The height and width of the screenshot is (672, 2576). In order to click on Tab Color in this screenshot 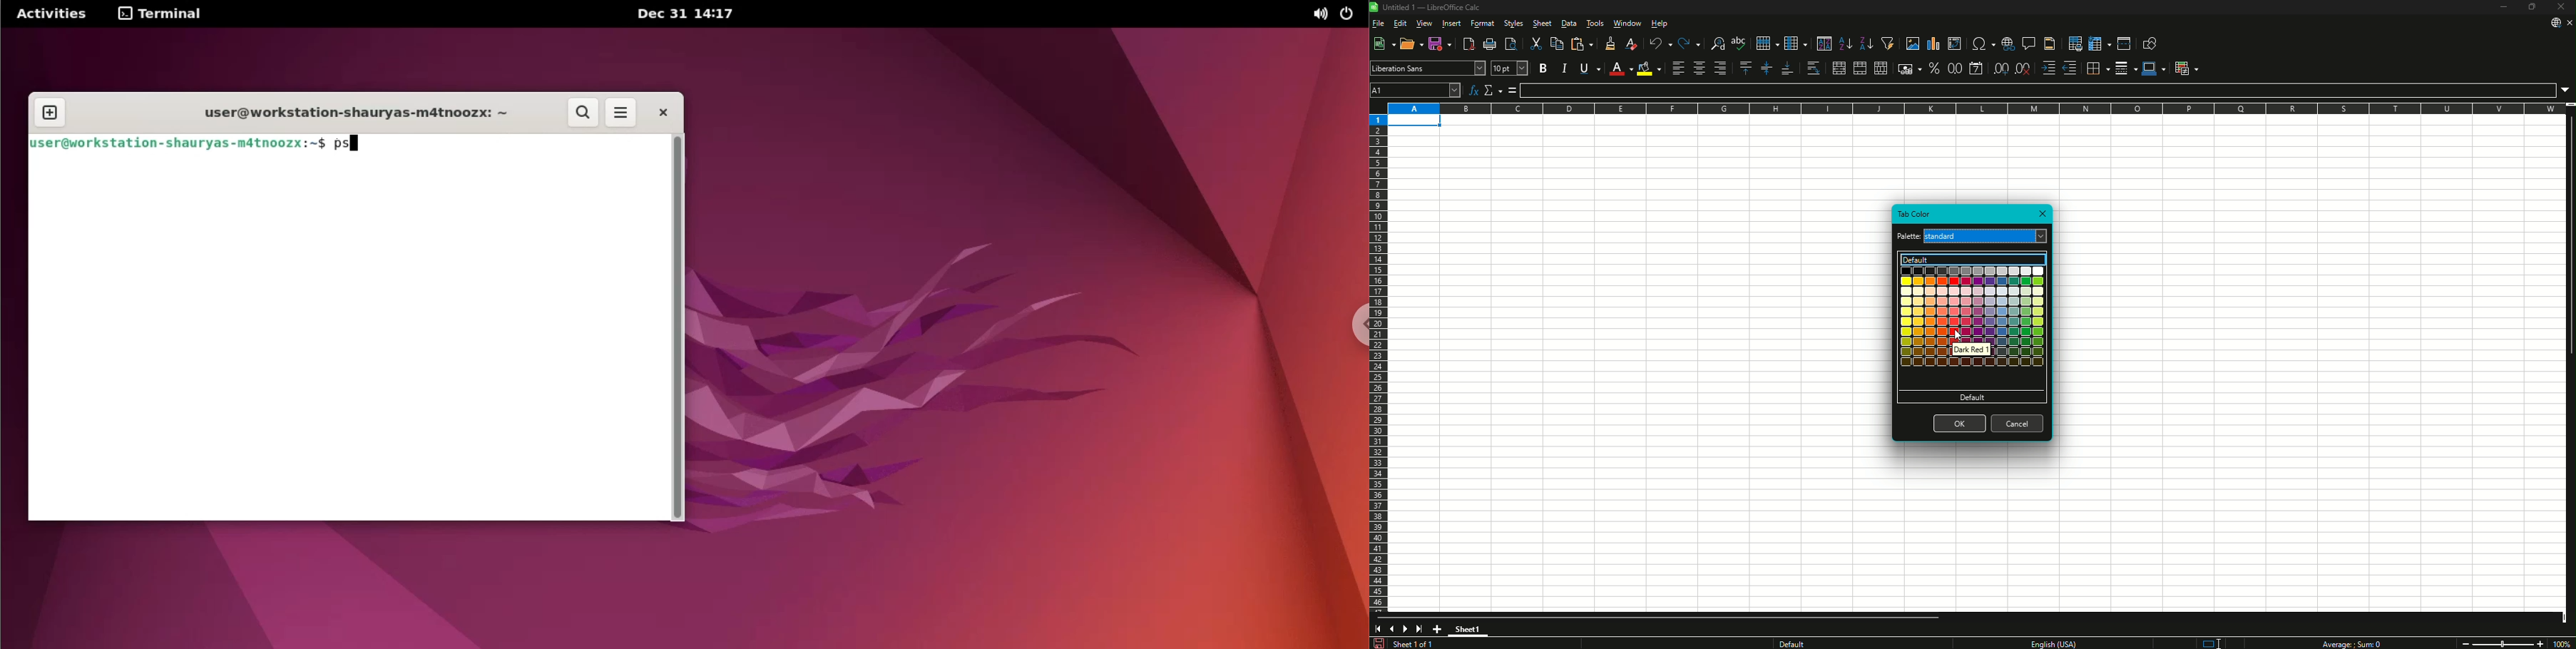, I will do `click(1916, 214)`.